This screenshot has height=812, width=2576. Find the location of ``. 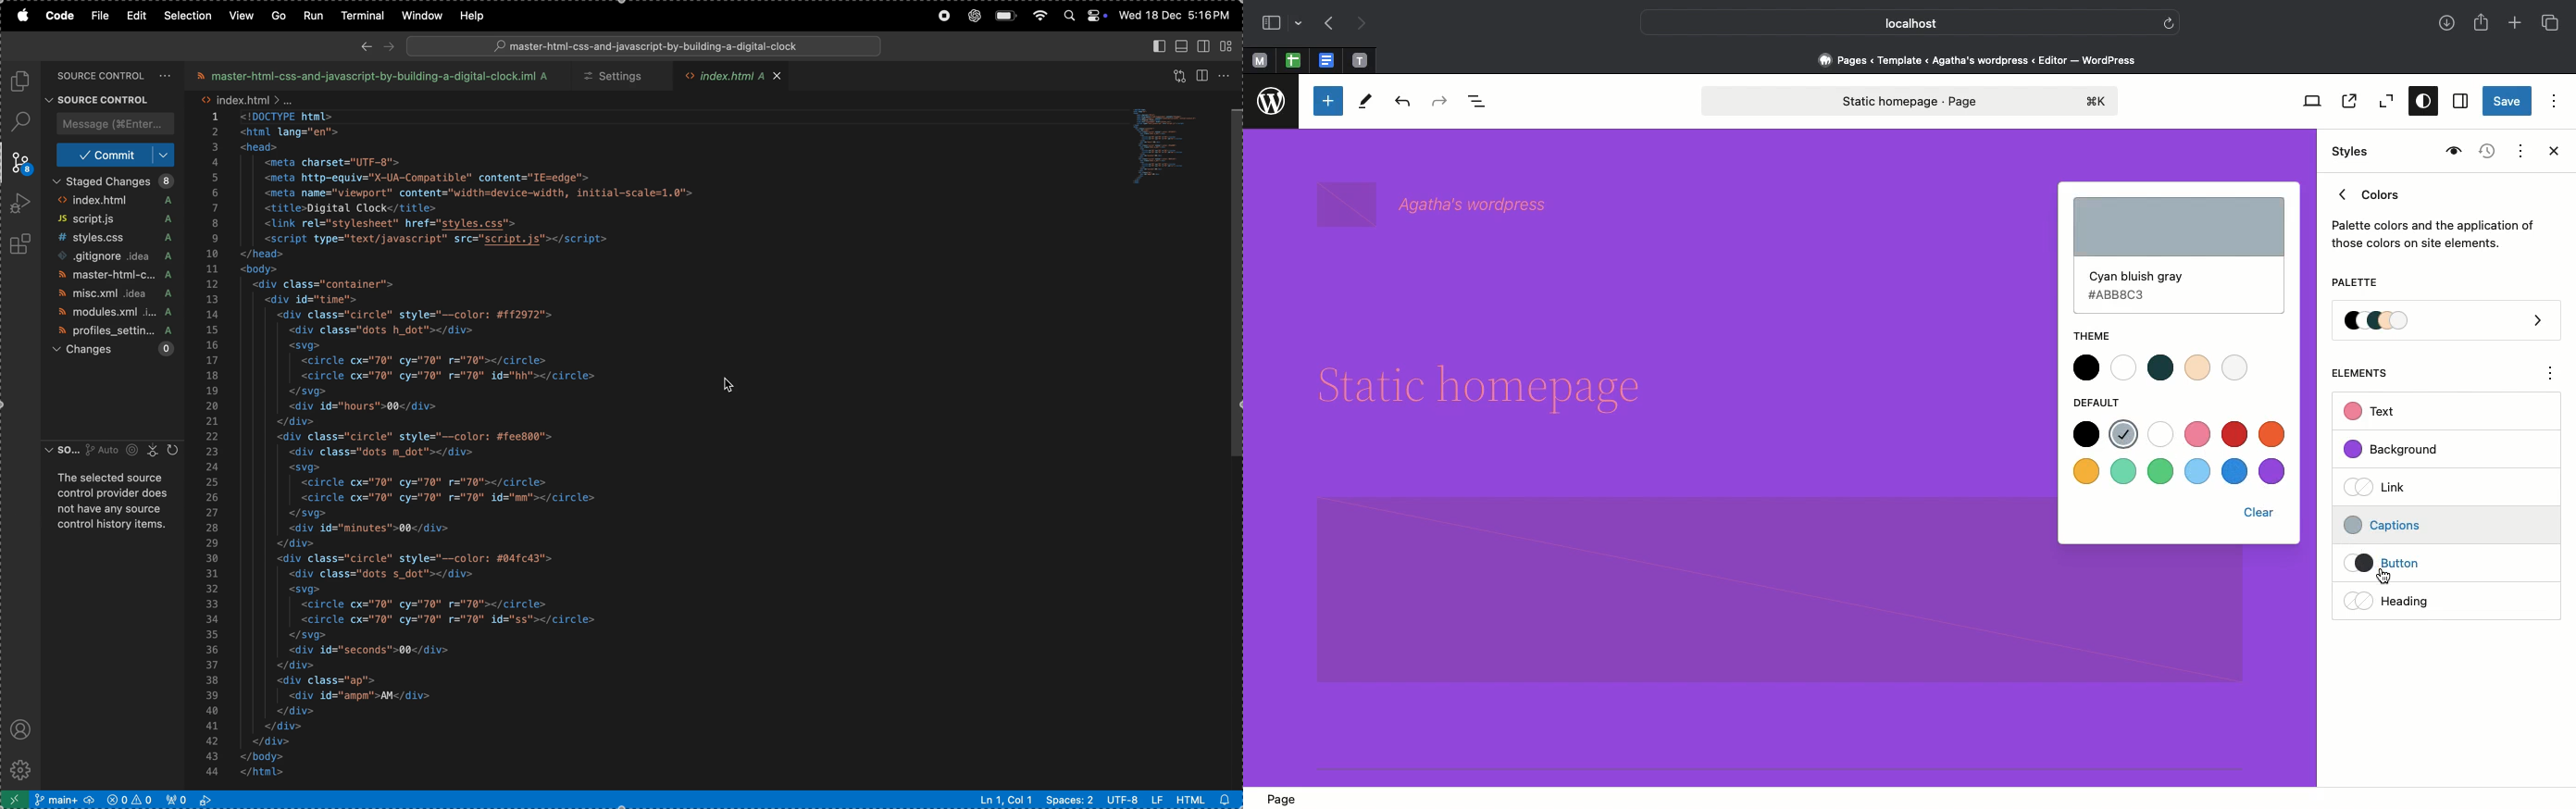

 is located at coordinates (1233, 293).